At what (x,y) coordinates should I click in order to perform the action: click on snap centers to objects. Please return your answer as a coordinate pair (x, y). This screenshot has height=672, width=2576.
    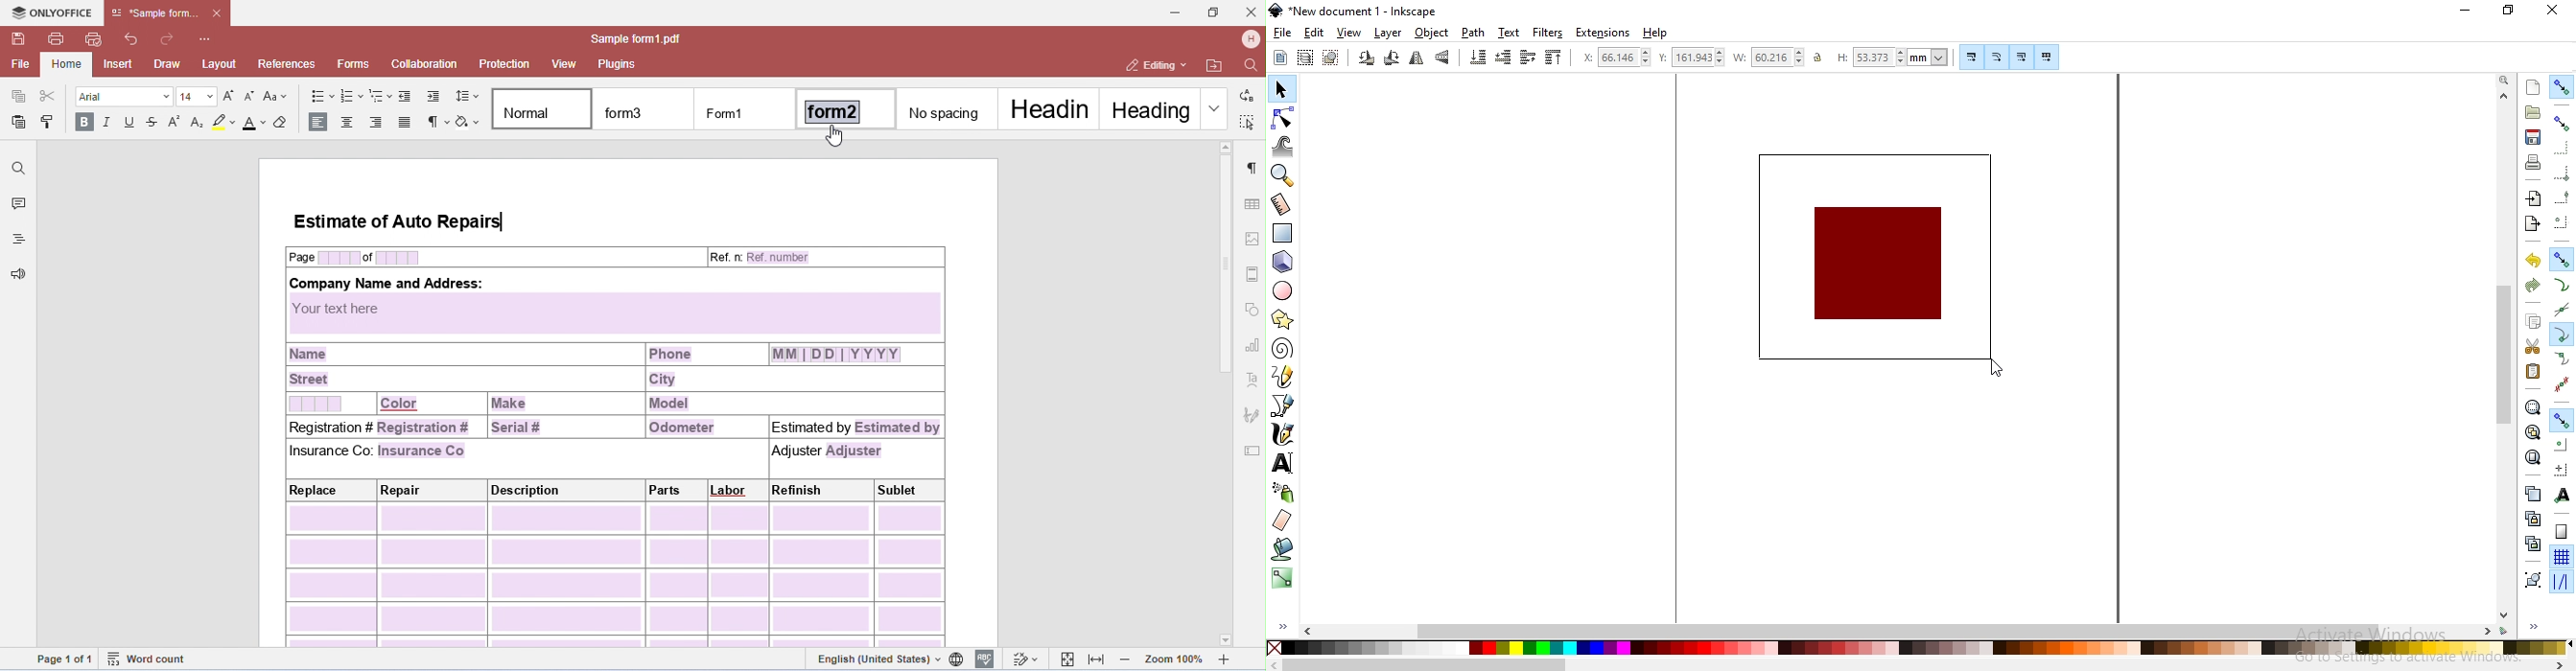
    Looking at the image, I should click on (2561, 445).